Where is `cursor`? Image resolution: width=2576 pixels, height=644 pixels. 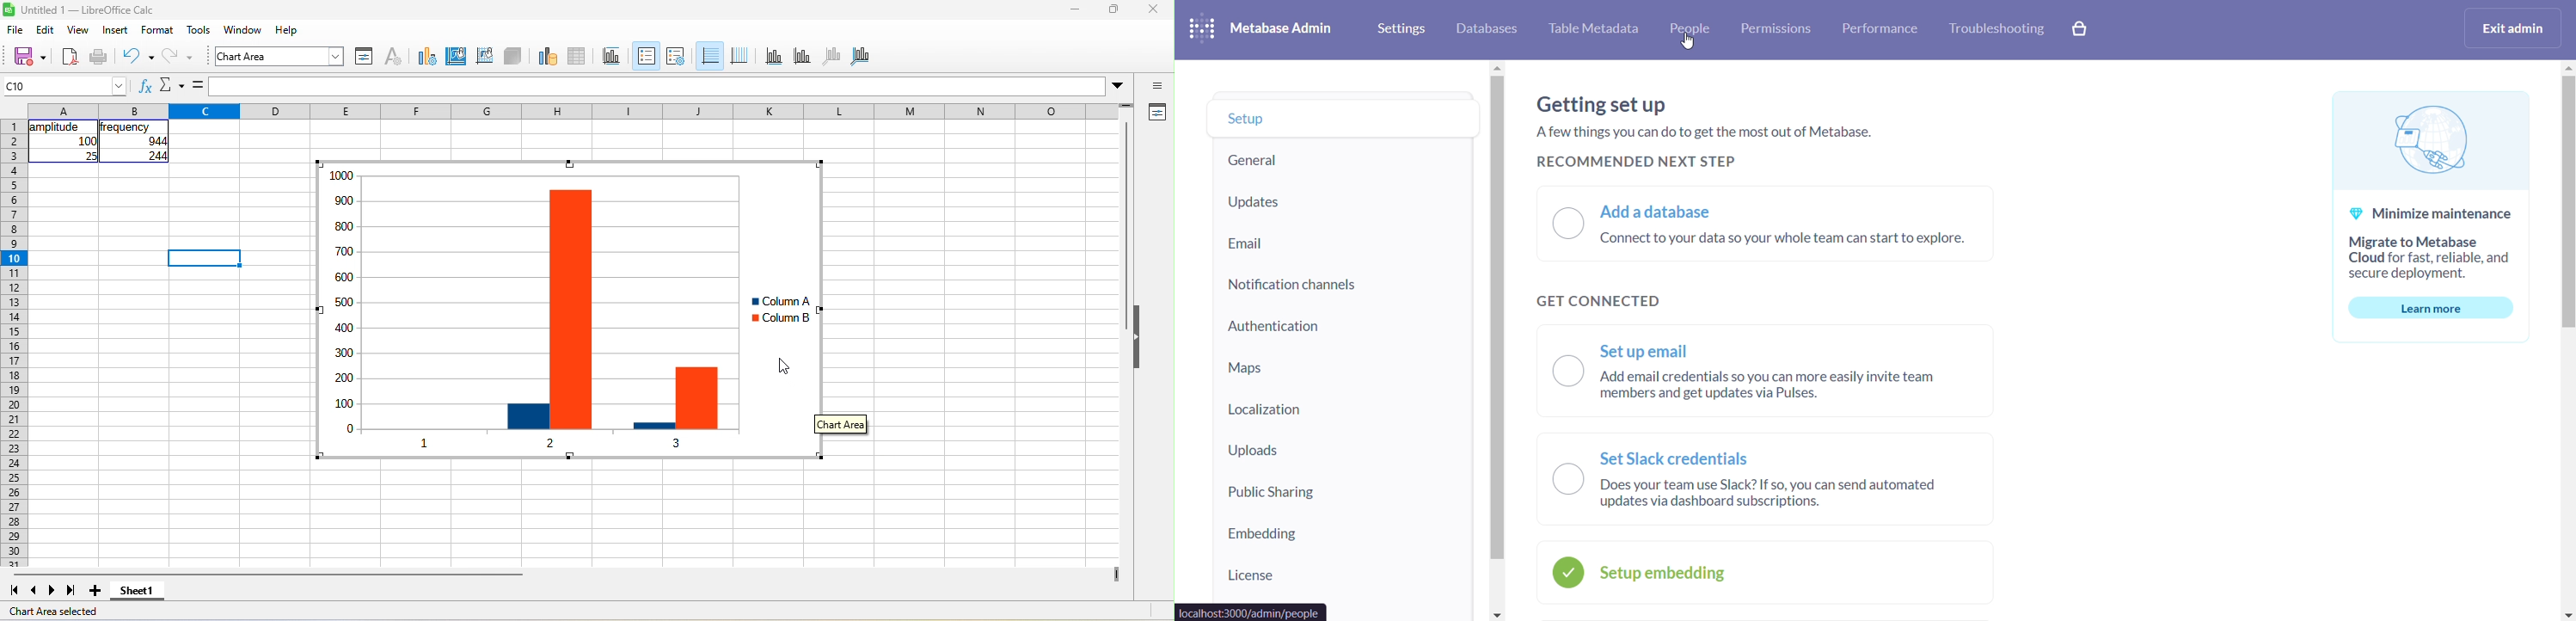 cursor is located at coordinates (784, 366).